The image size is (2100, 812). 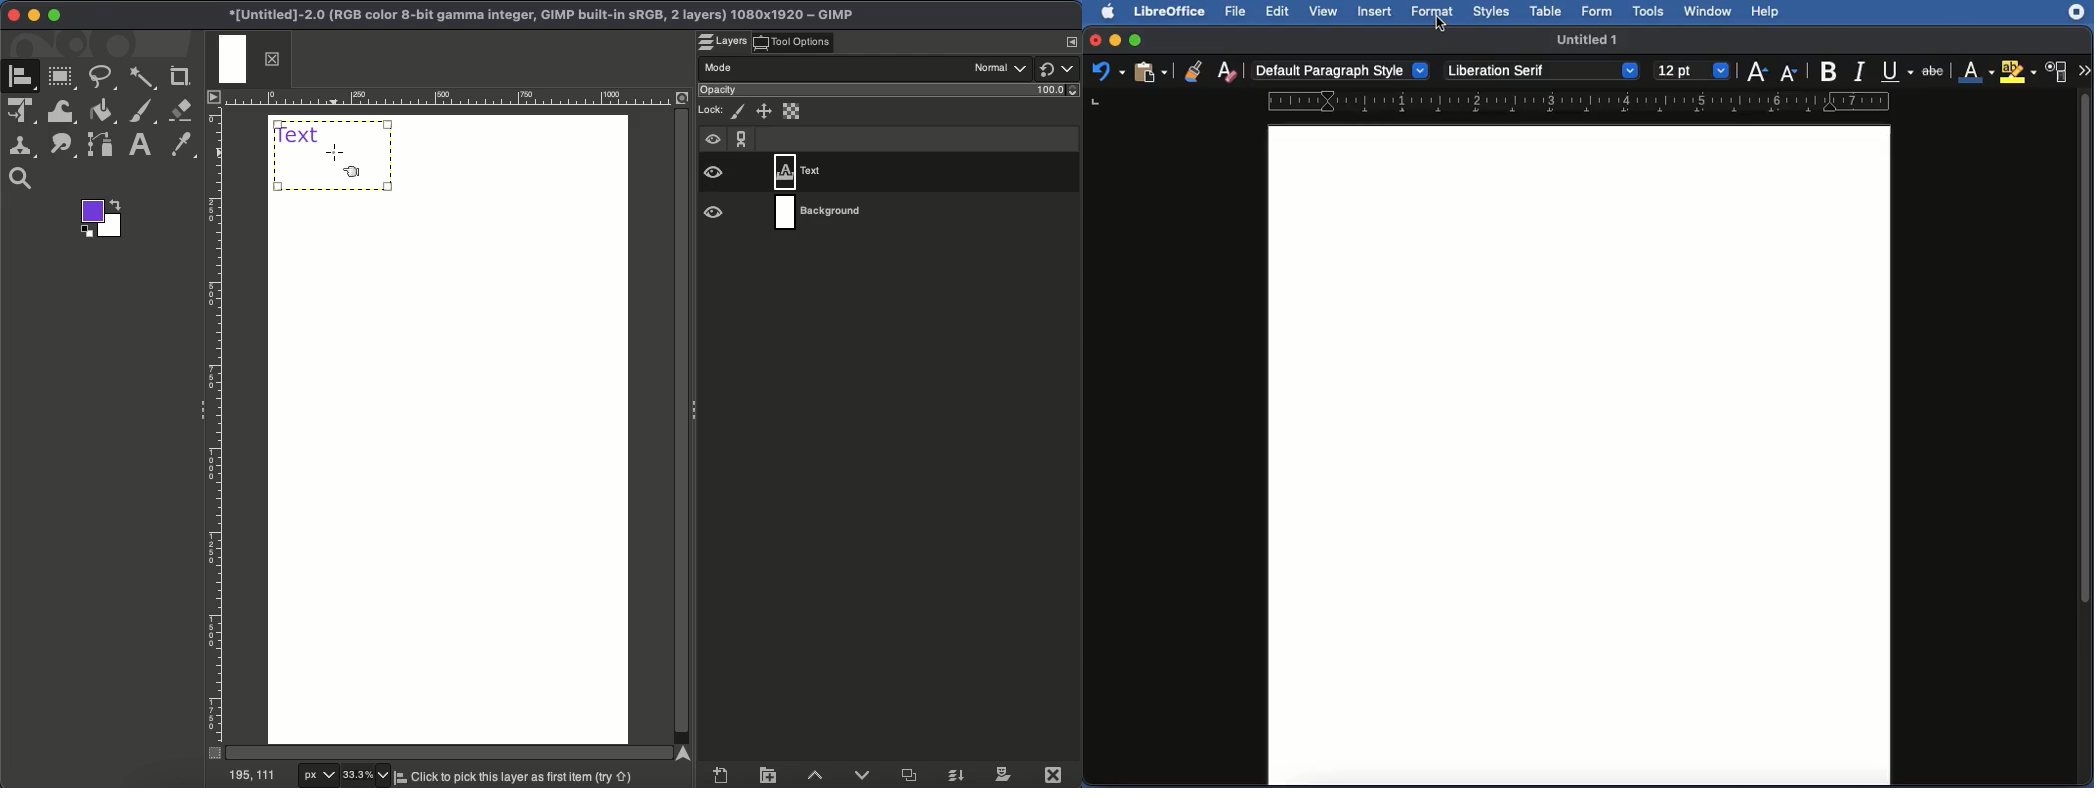 I want to click on Undo, so click(x=1106, y=73).